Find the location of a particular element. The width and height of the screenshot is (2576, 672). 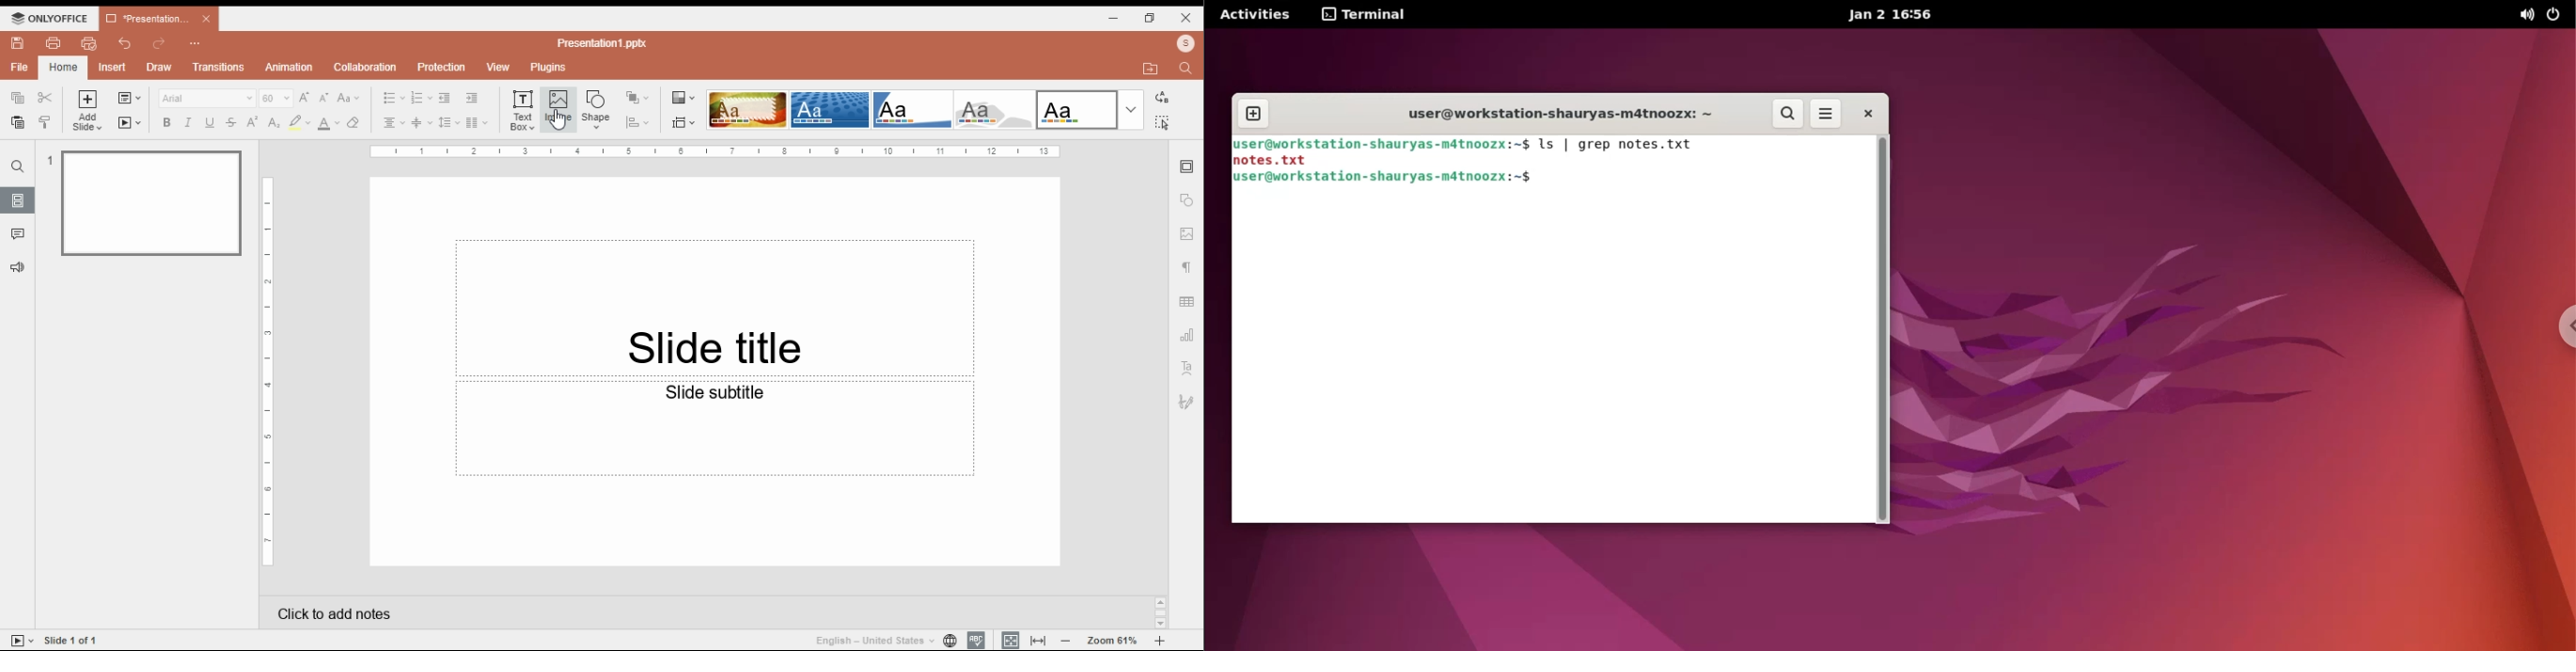

options is located at coordinates (196, 44).